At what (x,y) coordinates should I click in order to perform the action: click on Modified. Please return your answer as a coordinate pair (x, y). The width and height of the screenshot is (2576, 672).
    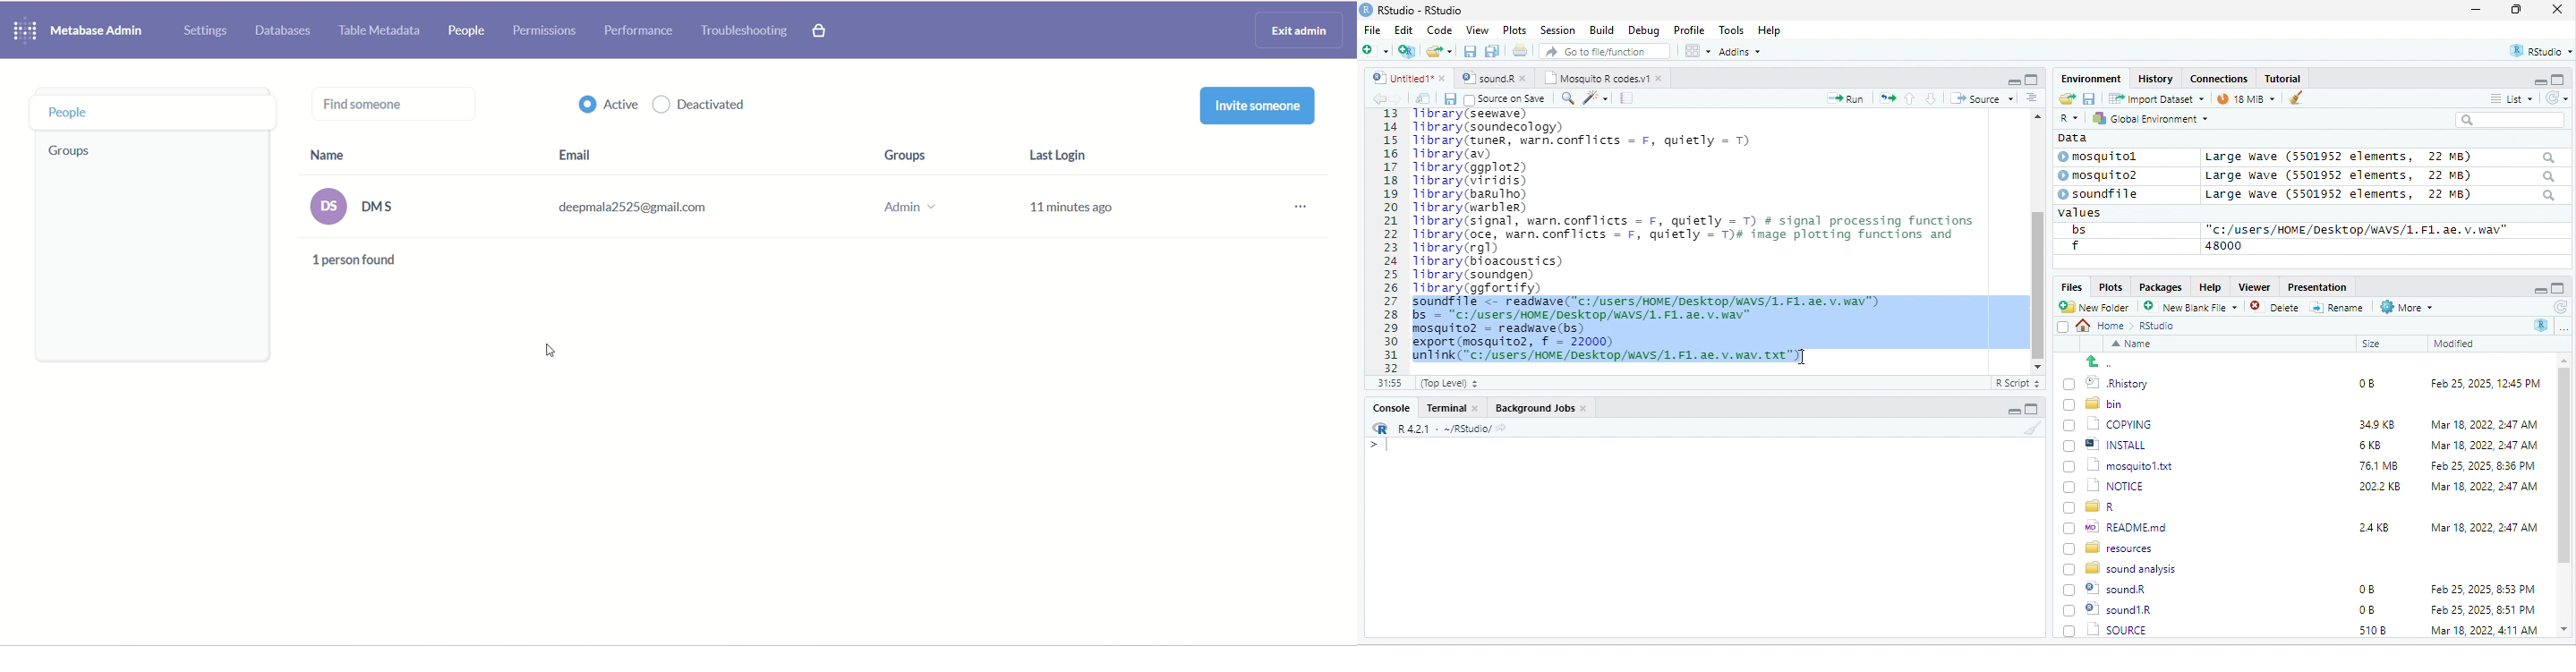
    Looking at the image, I should click on (2455, 344).